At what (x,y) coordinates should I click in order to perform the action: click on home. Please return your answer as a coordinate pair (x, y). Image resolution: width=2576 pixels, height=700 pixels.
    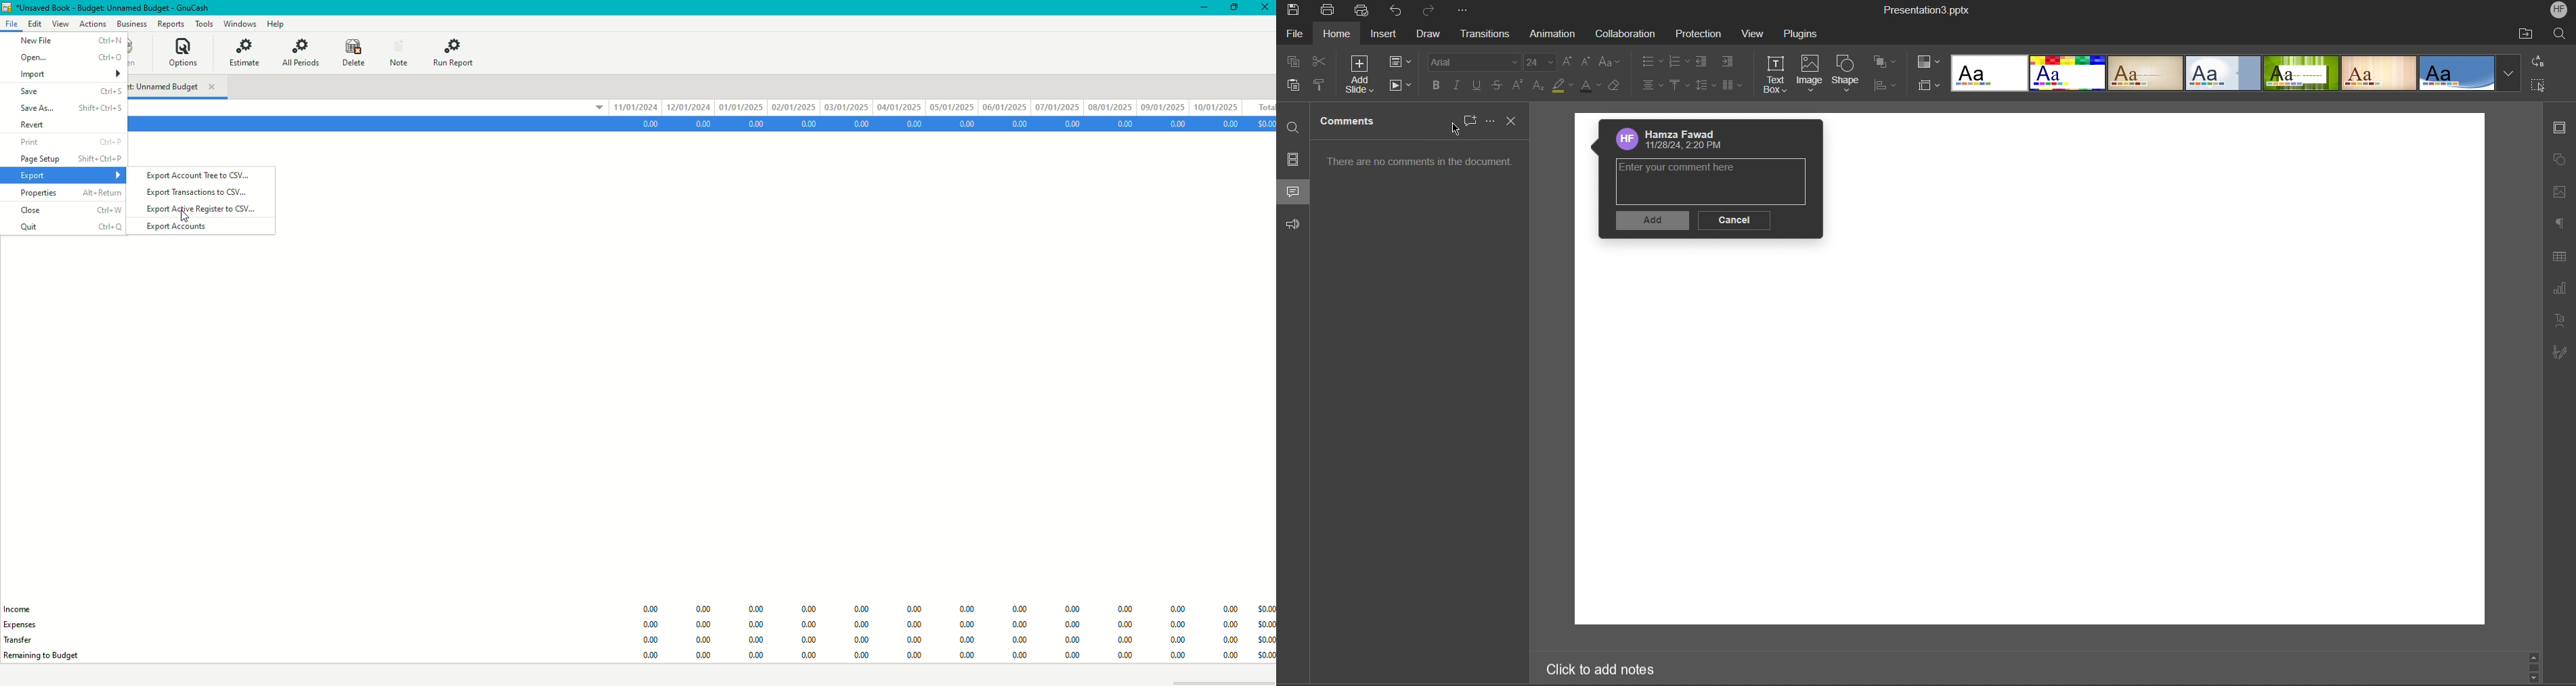
    Looking at the image, I should click on (1338, 35).